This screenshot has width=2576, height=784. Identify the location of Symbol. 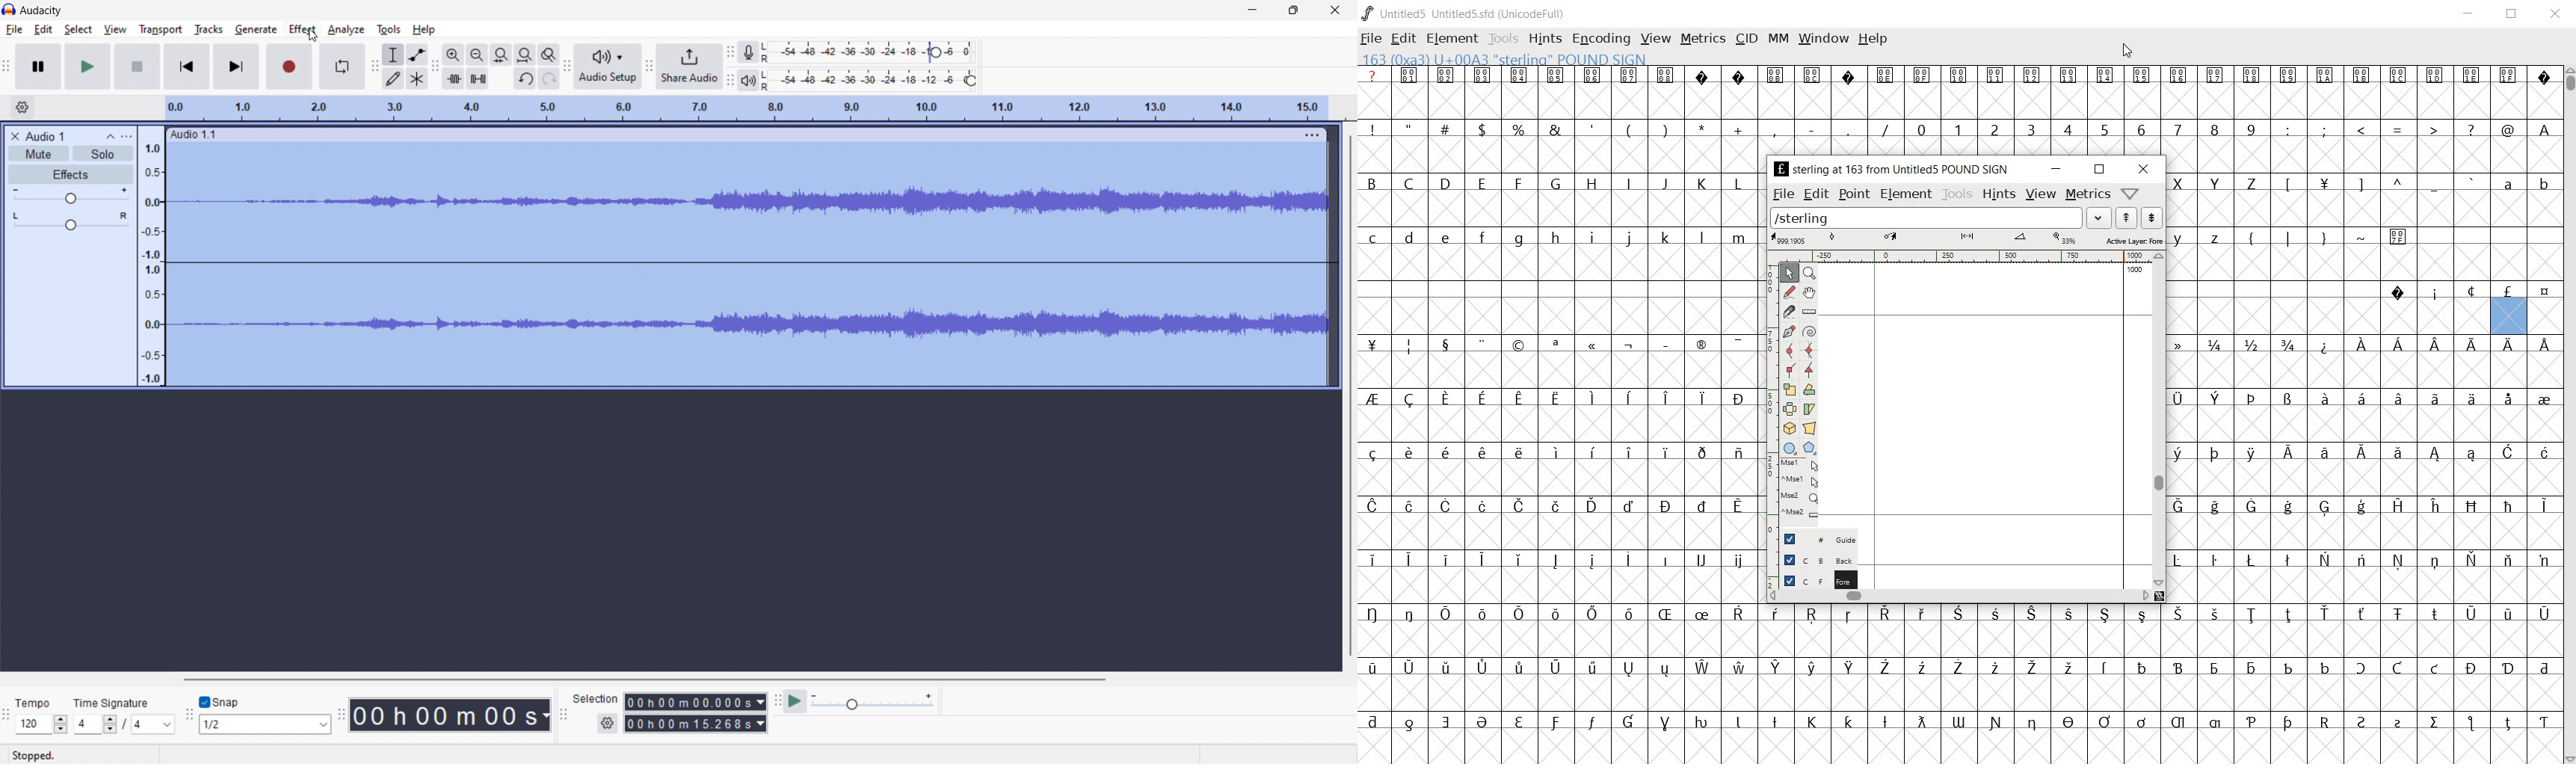
(2323, 454).